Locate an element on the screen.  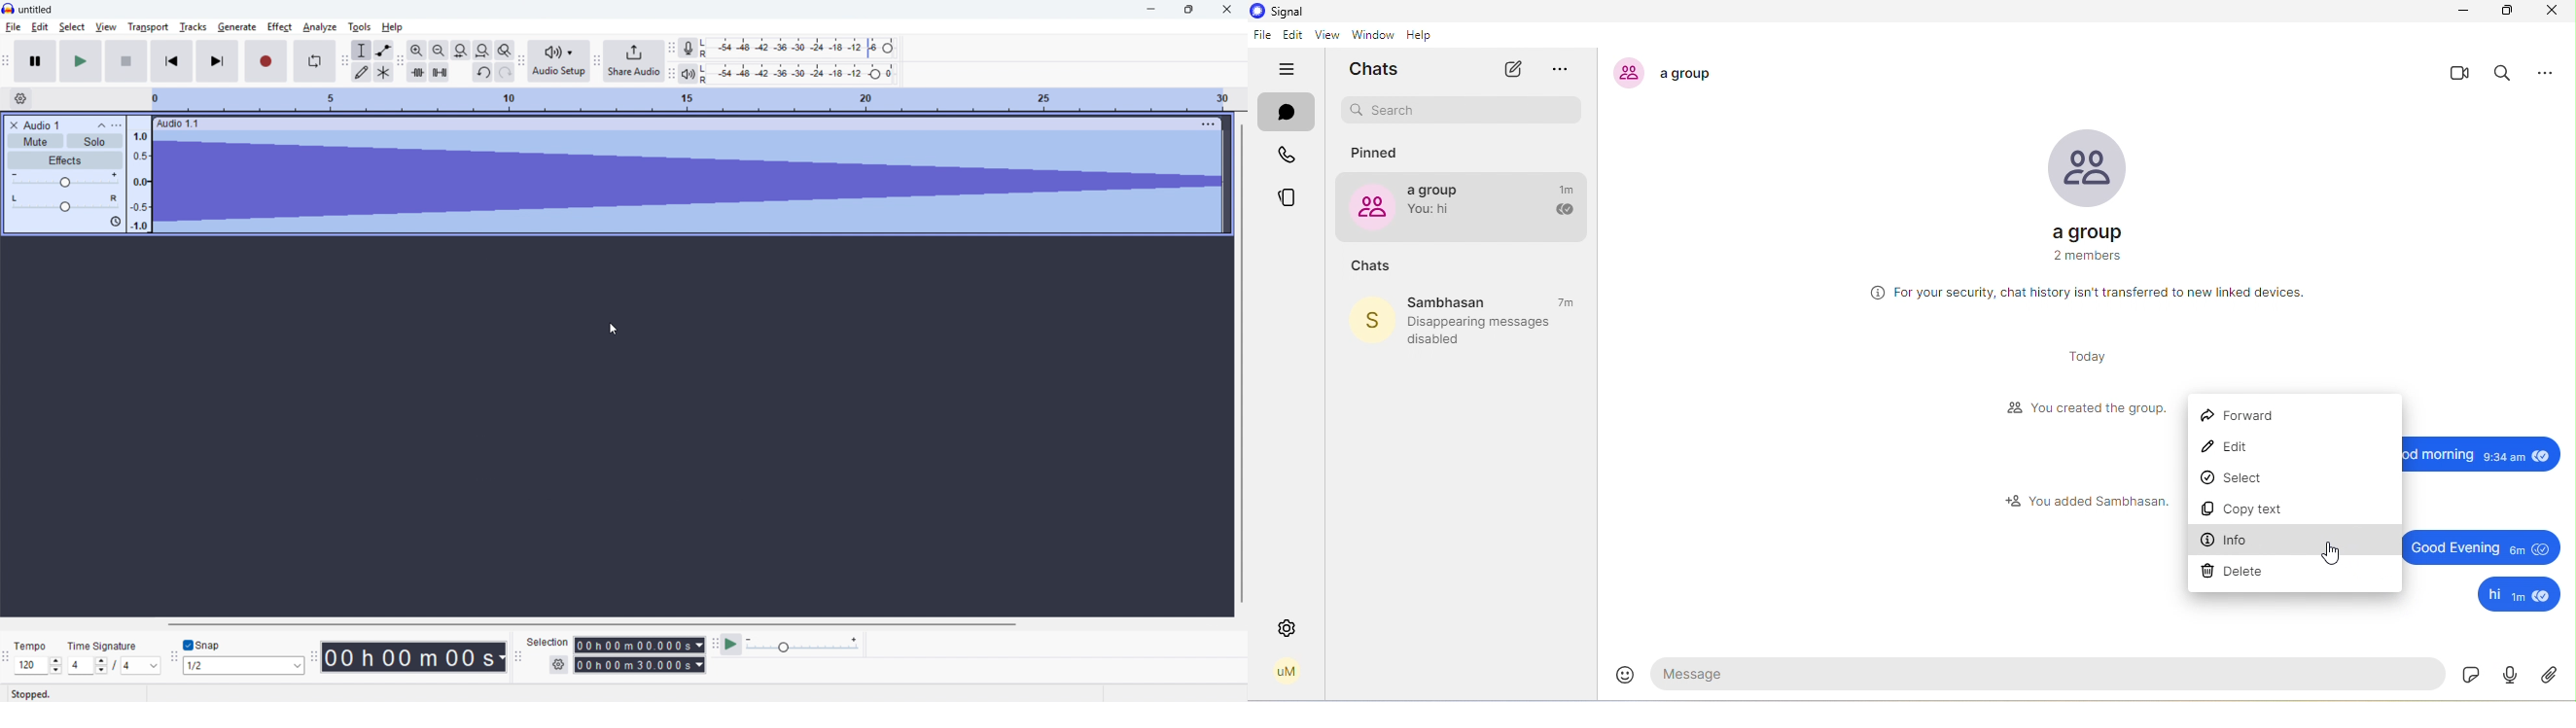
Tracks  is located at coordinates (192, 27).